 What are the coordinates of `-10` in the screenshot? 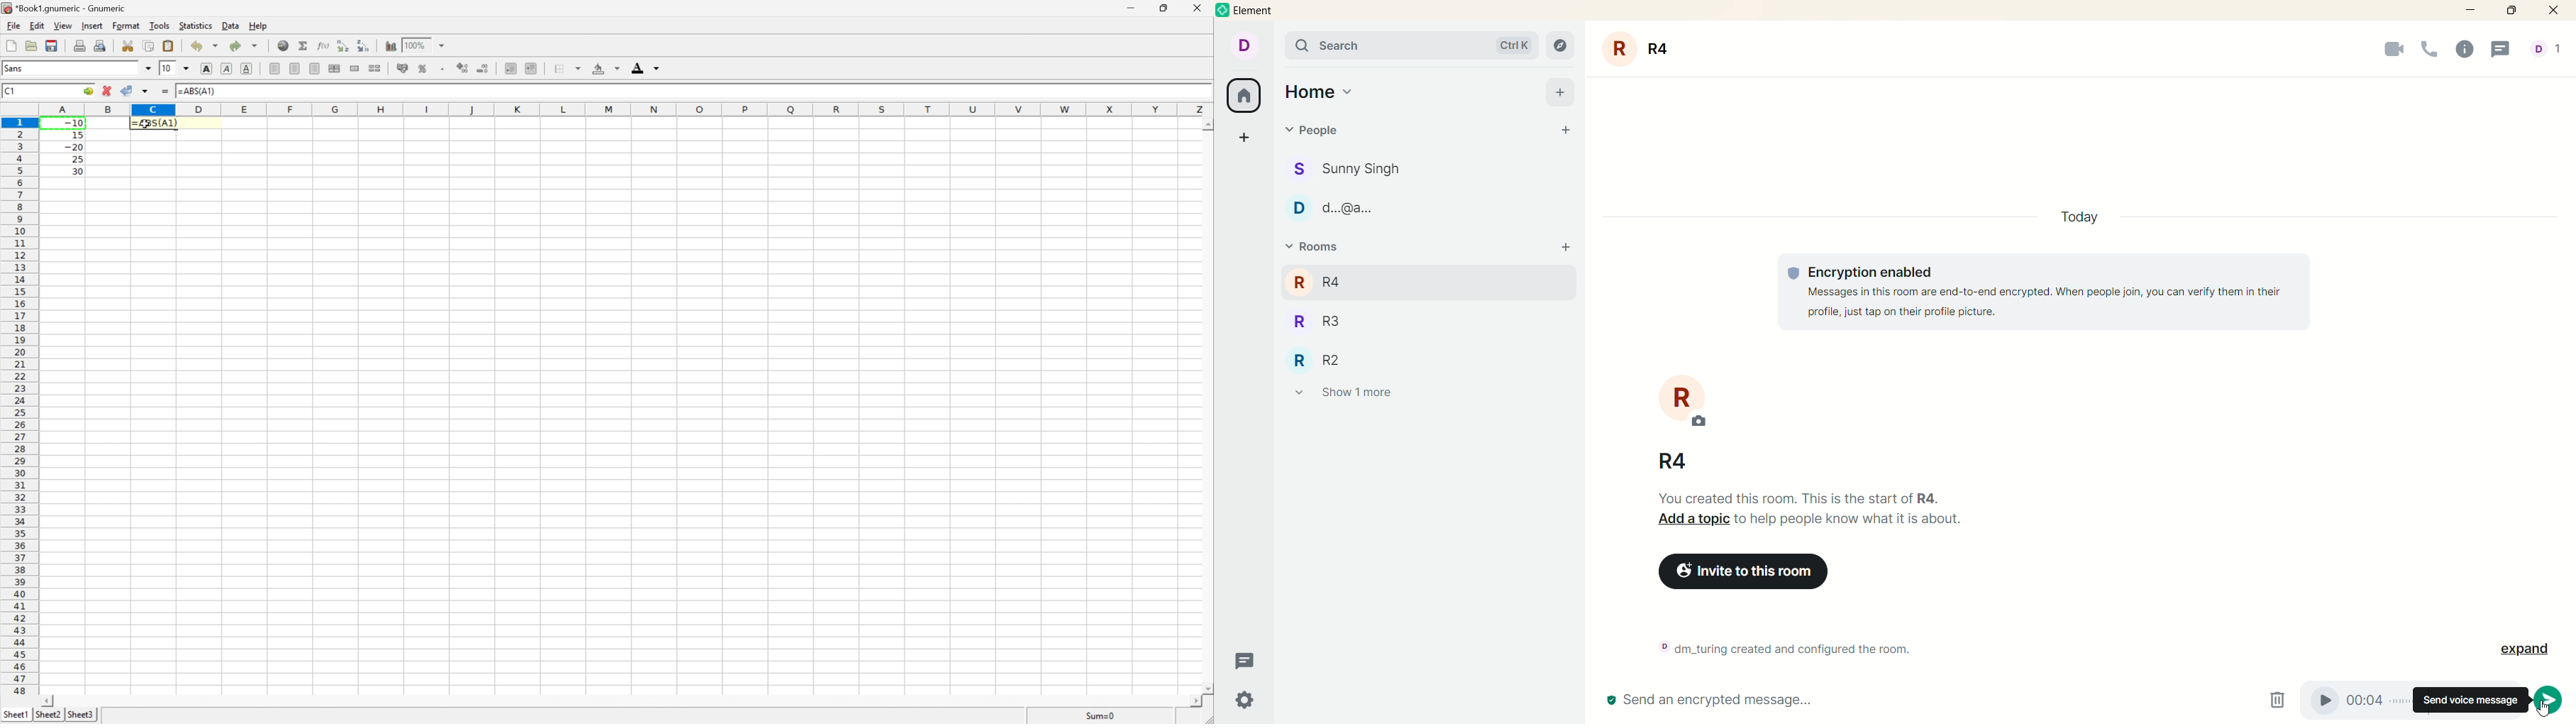 It's located at (74, 121).